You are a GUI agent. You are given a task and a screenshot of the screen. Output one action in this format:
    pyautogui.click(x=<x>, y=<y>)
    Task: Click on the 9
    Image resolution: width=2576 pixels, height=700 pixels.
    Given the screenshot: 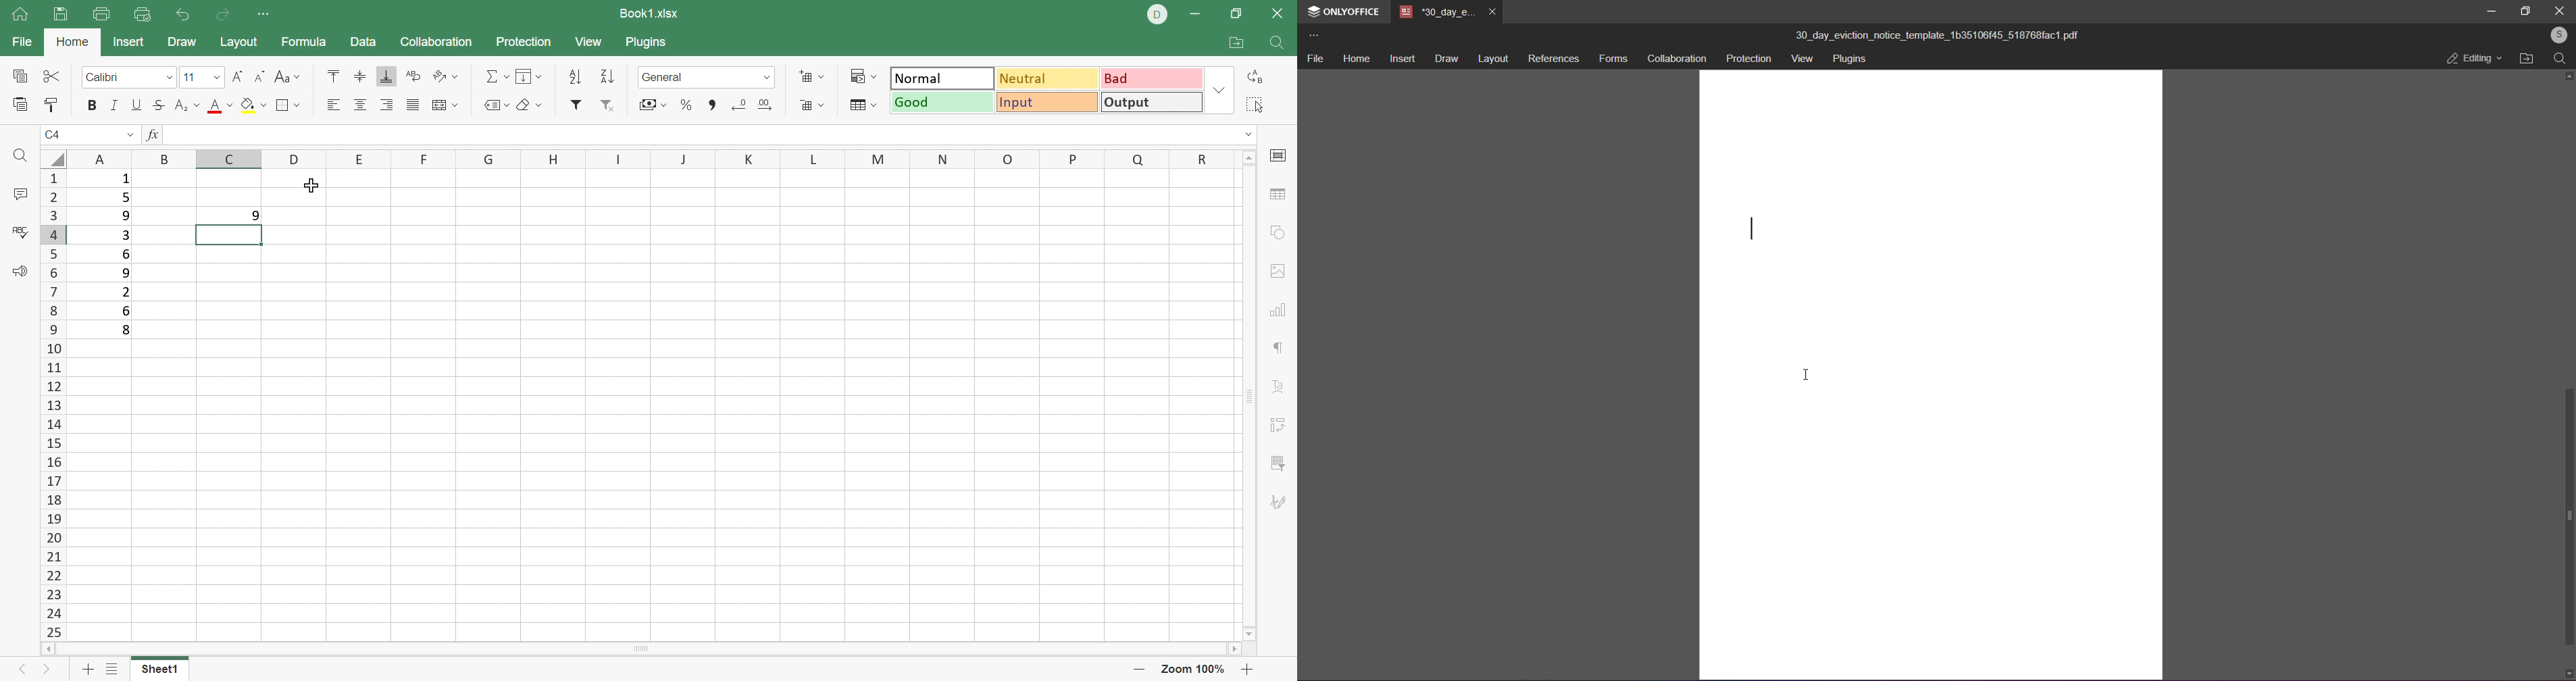 What is the action you would take?
    pyautogui.click(x=128, y=216)
    